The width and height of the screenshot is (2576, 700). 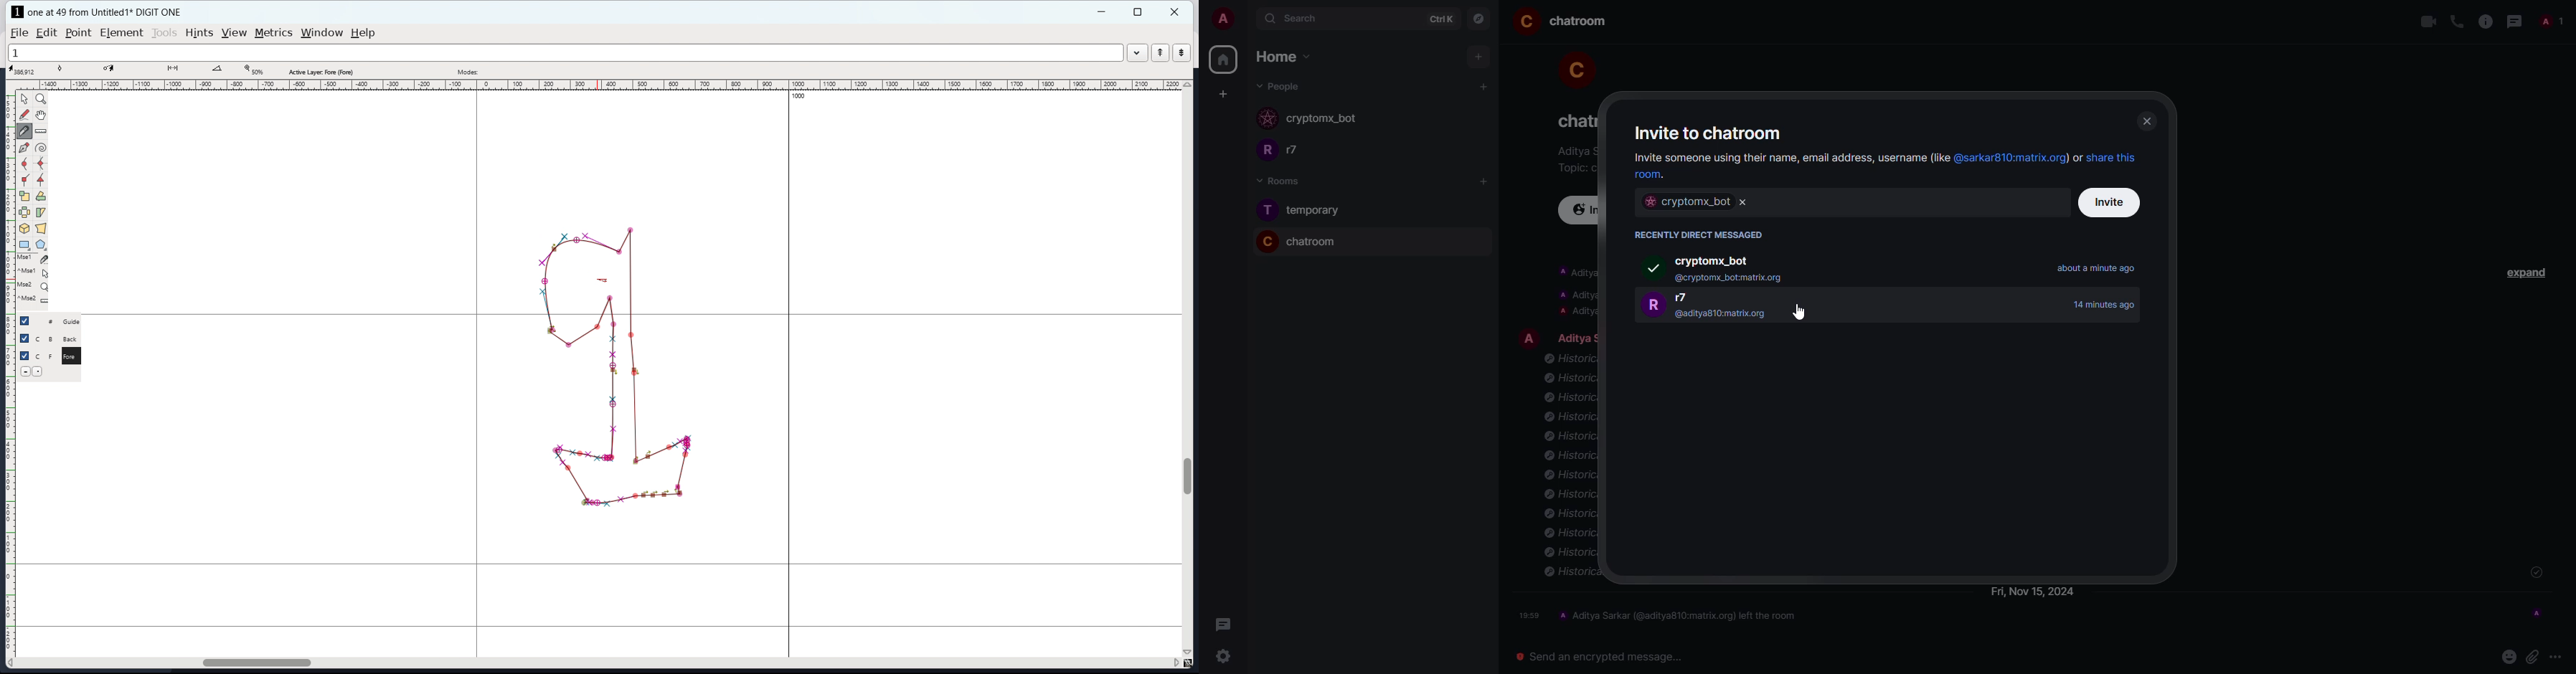 I want to click on scroll left, so click(x=13, y=663).